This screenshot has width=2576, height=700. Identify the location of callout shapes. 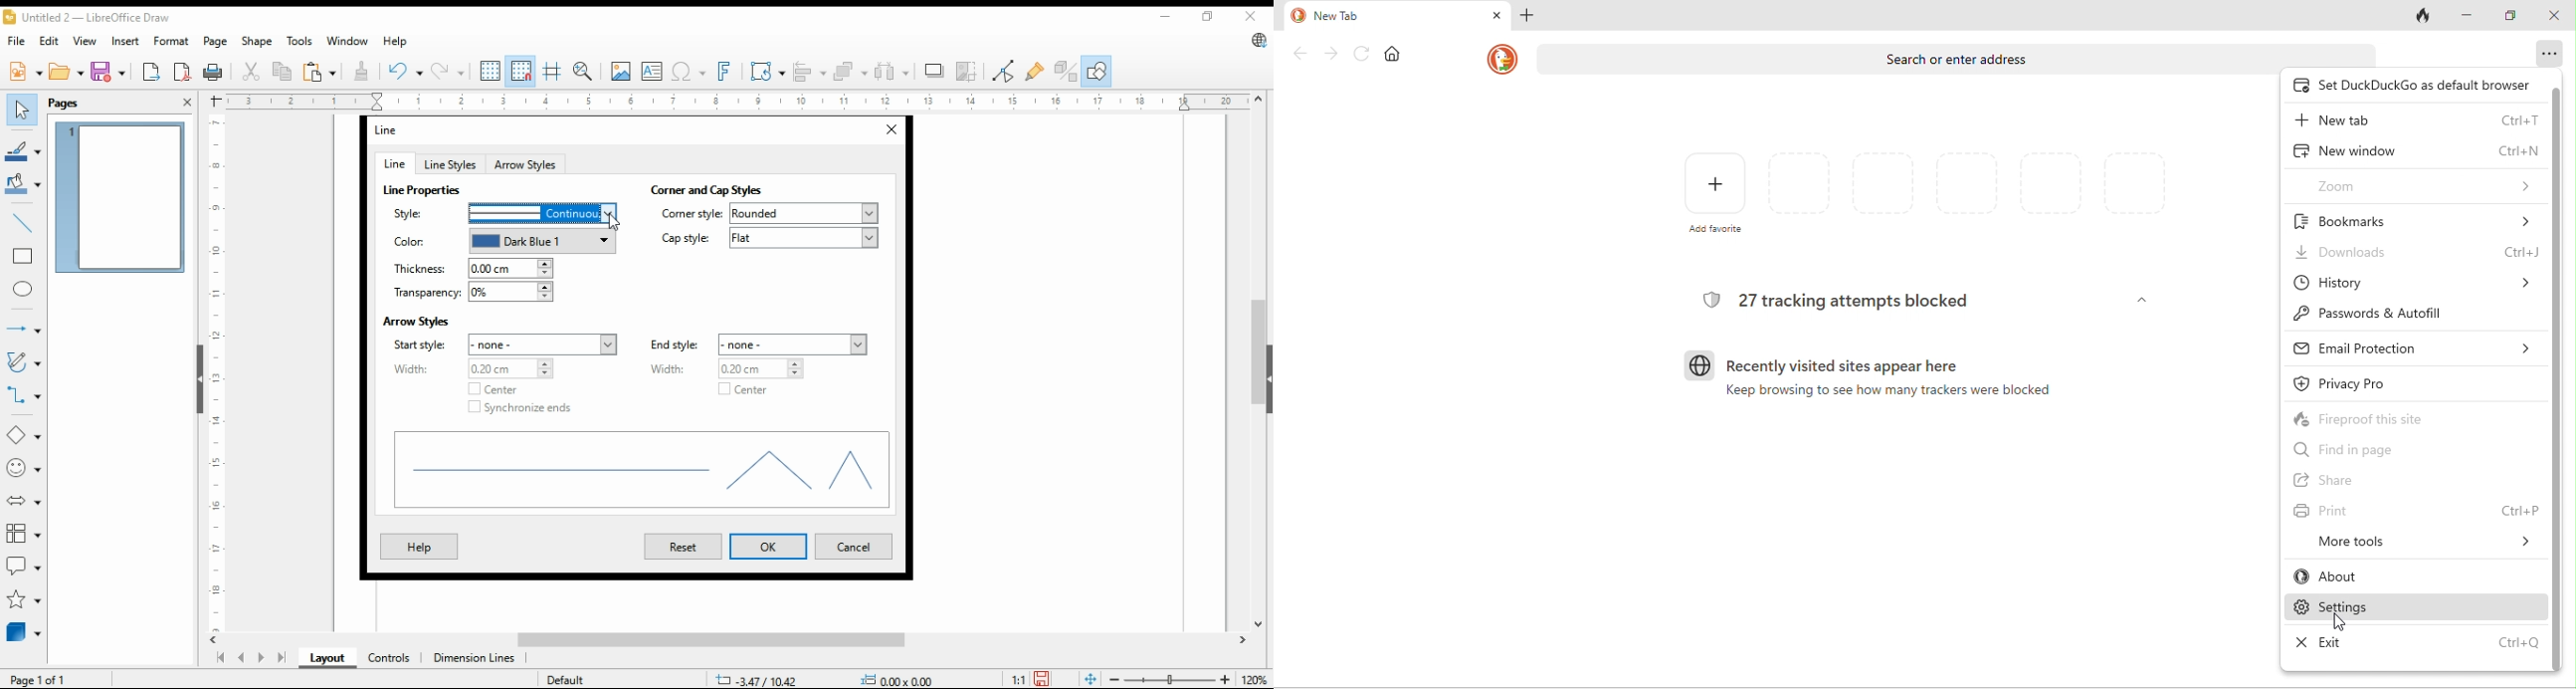
(24, 564).